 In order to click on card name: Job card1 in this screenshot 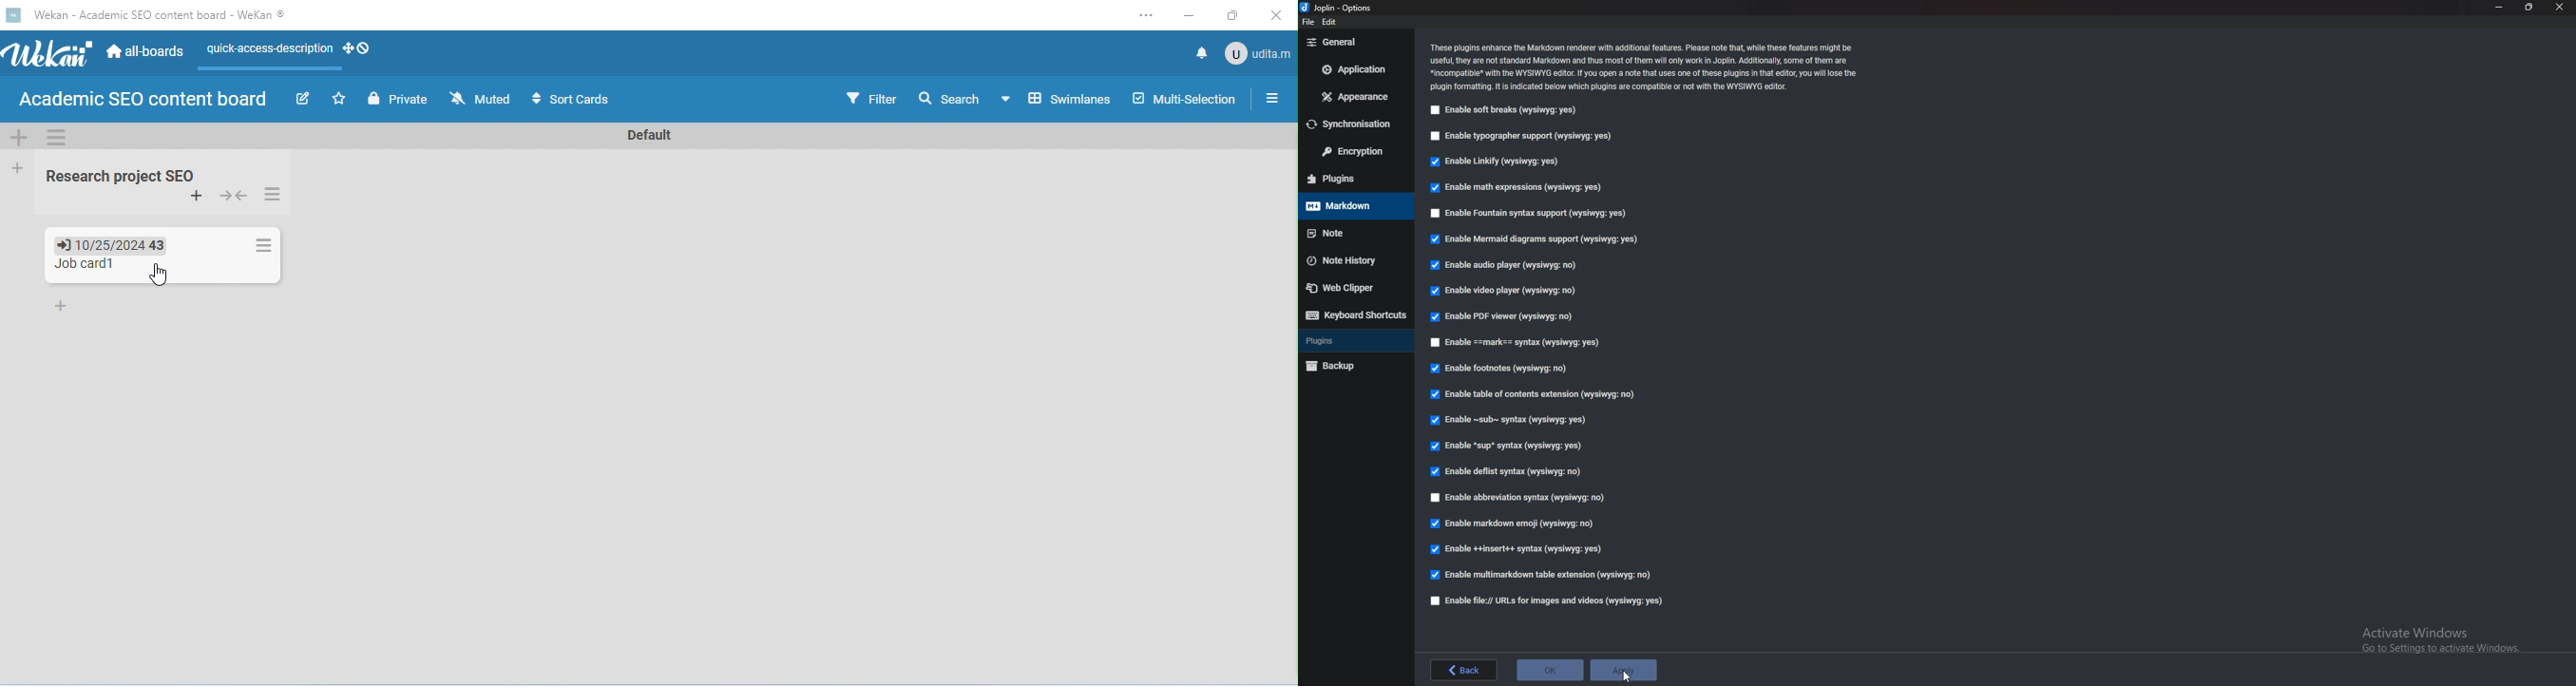, I will do `click(87, 264)`.